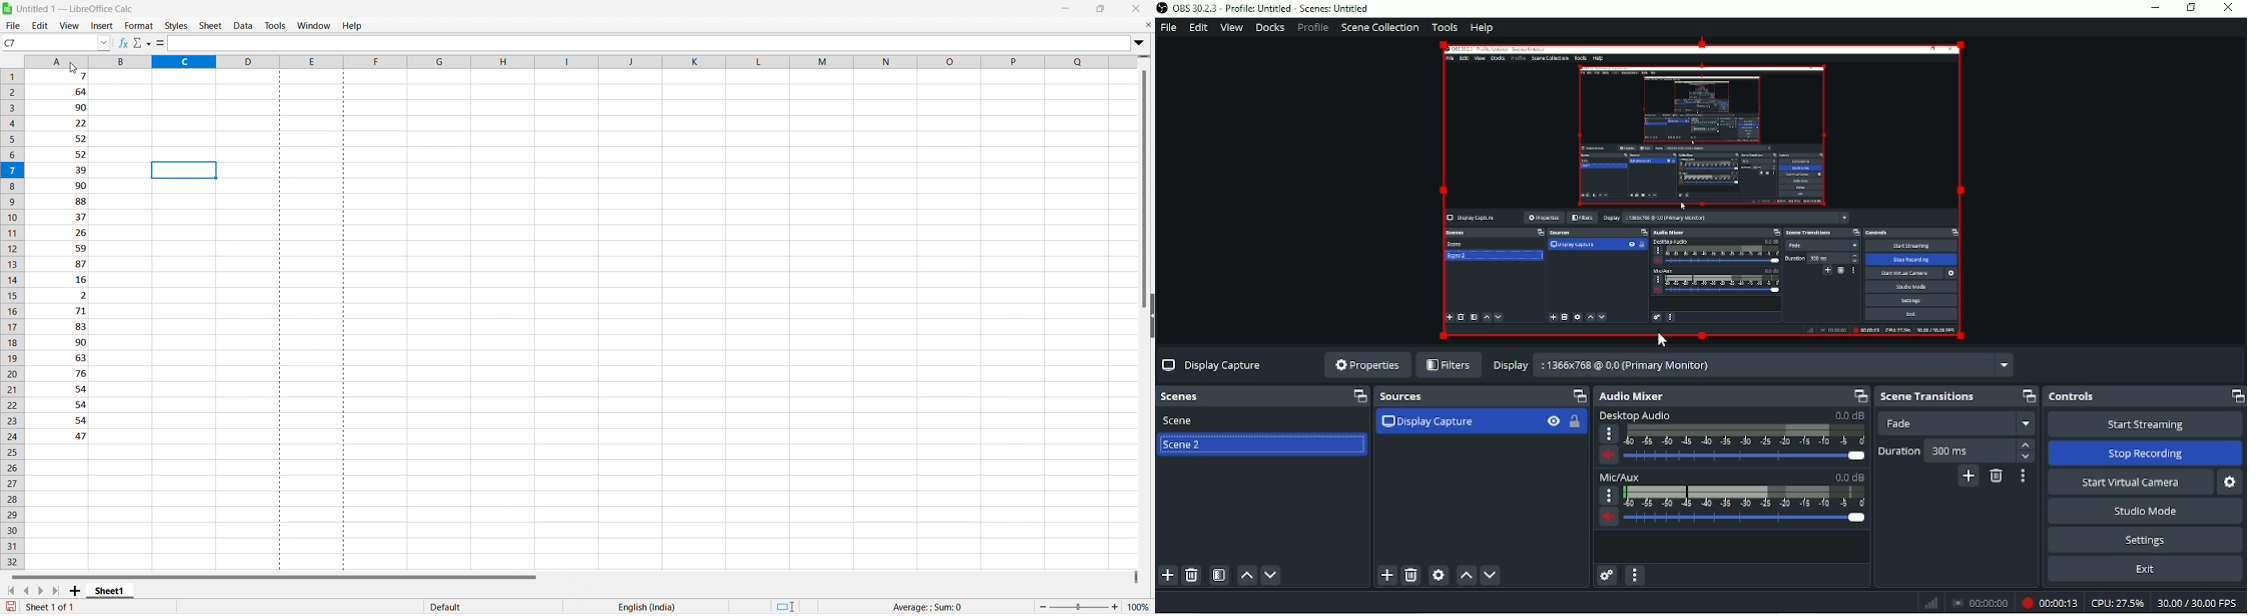 The image size is (2268, 616). I want to click on Studio mode, so click(2145, 510).